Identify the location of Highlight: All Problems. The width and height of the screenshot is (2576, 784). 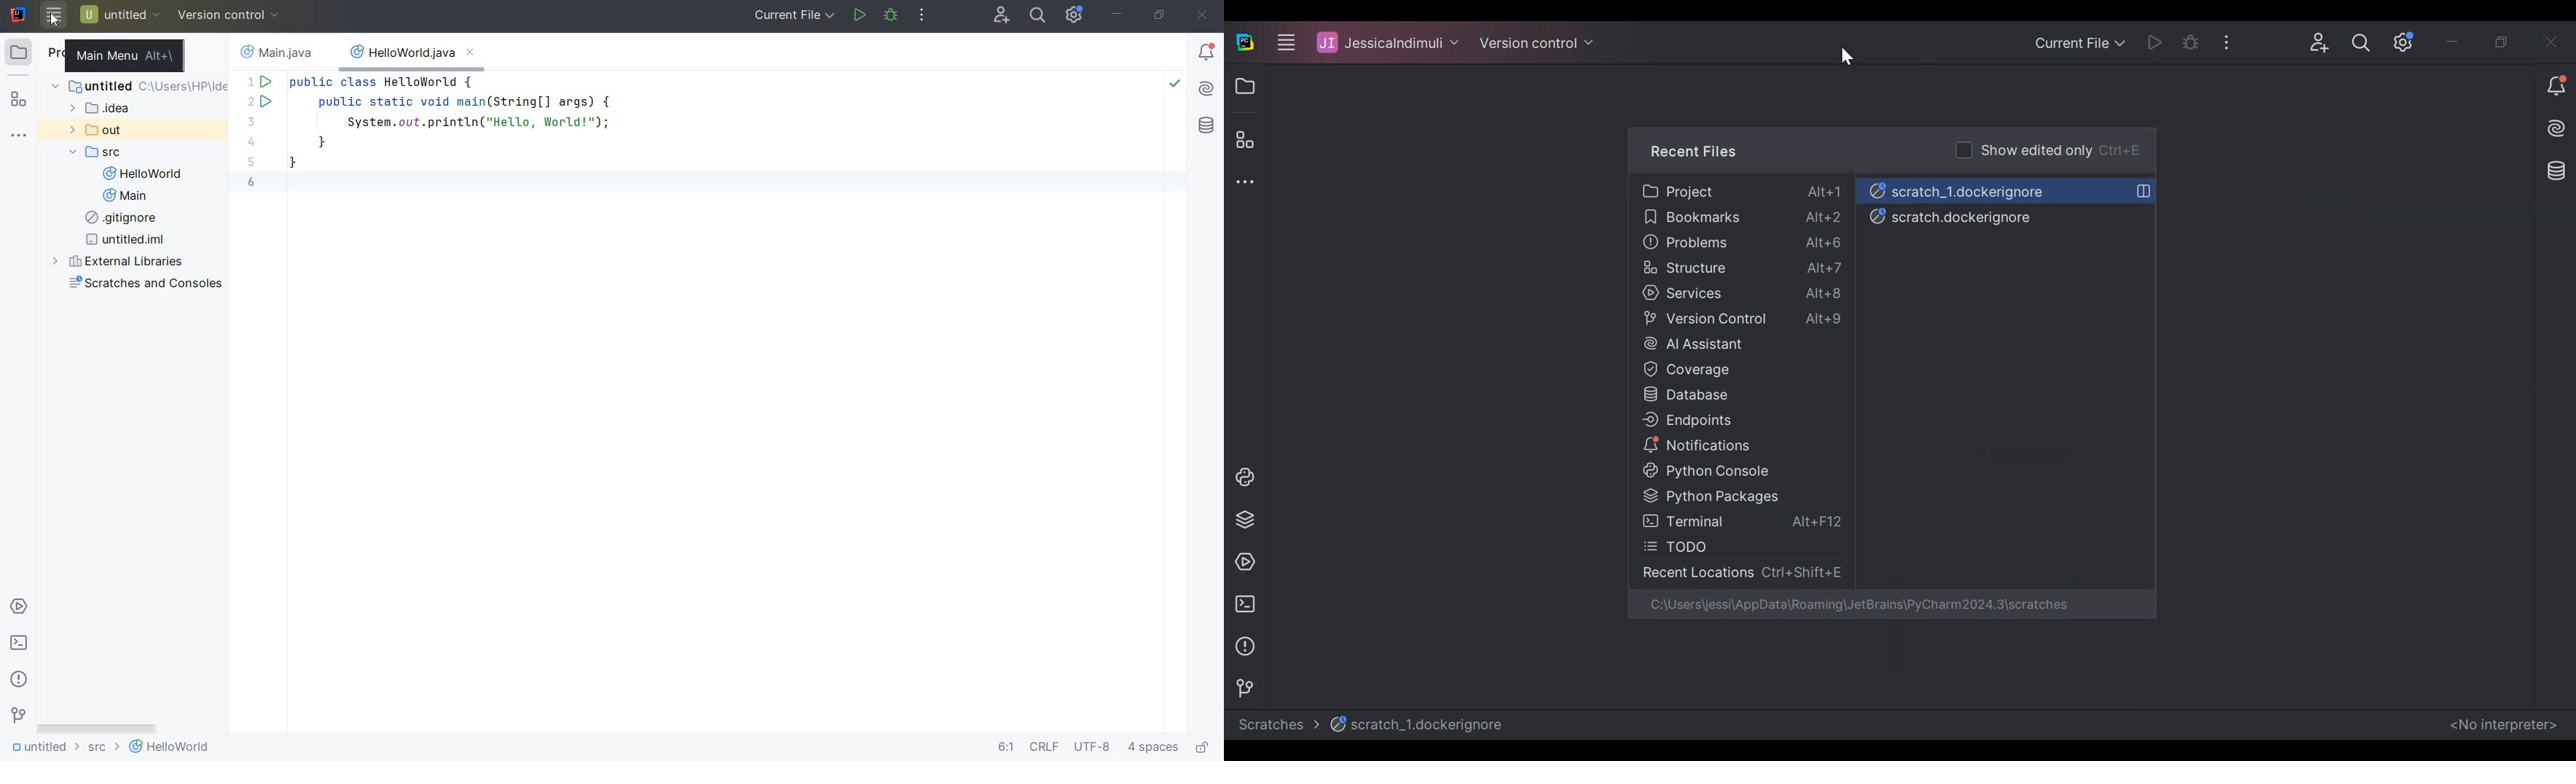
(1175, 85).